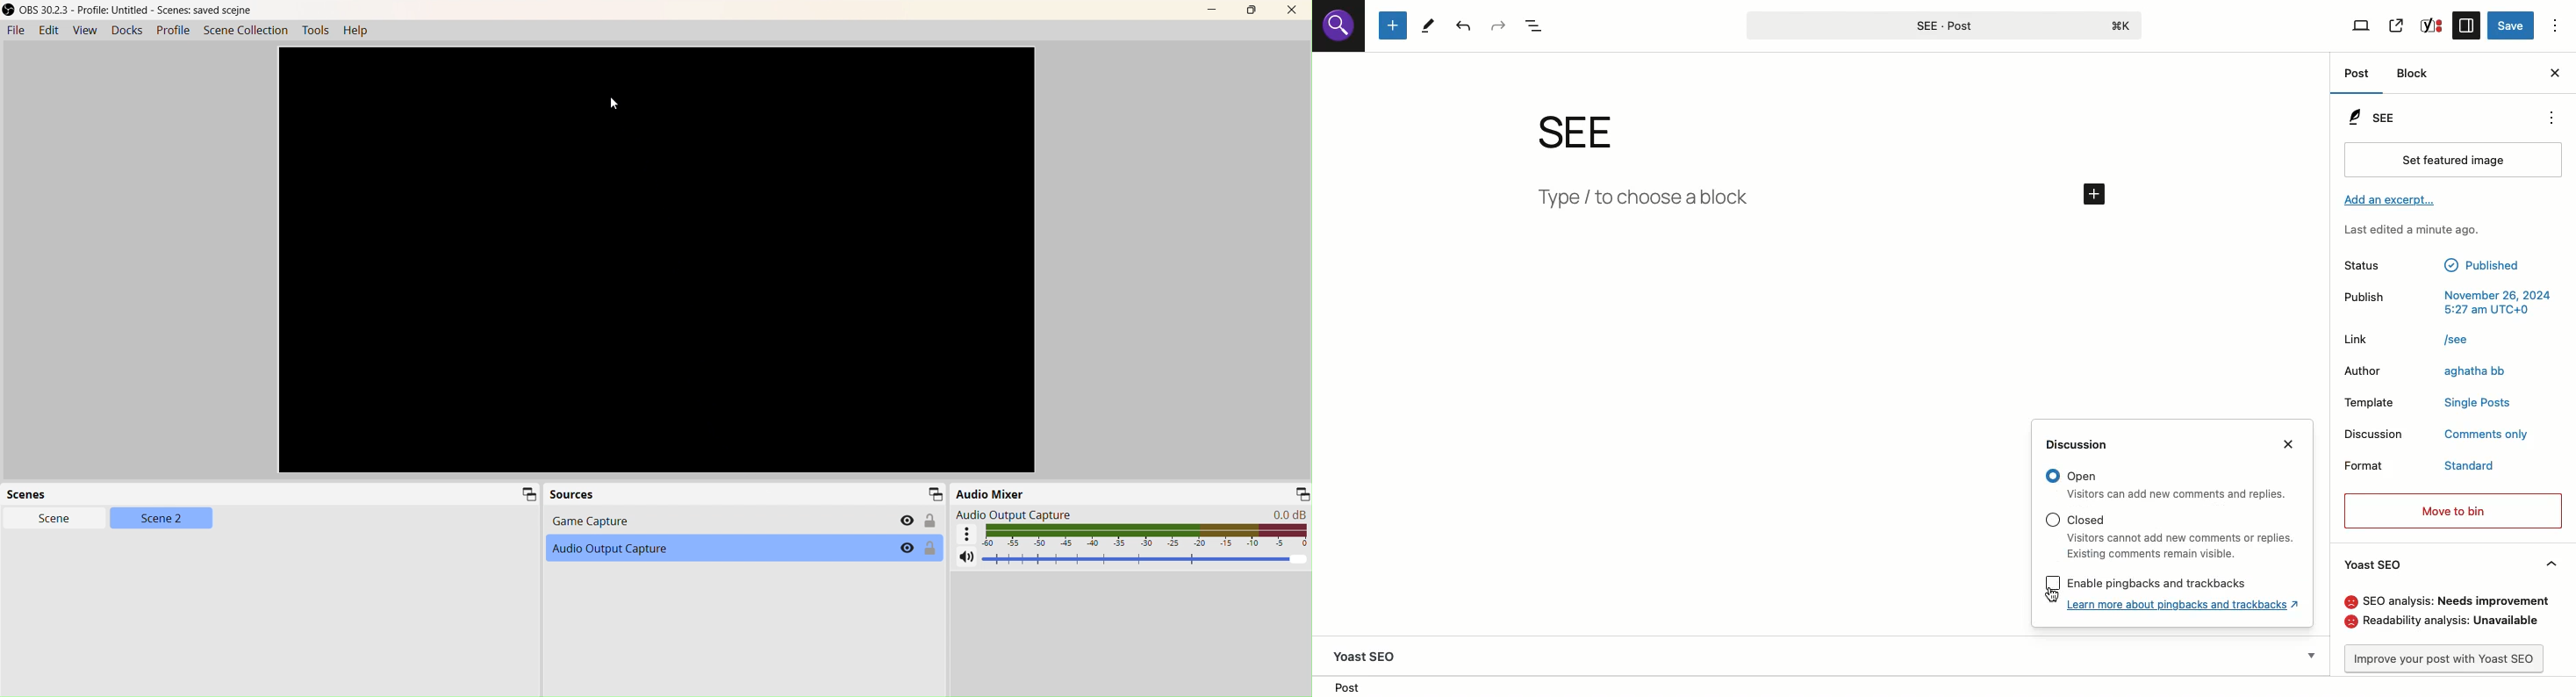  Describe the element at coordinates (127, 30) in the screenshot. I see `Docks` at that location.